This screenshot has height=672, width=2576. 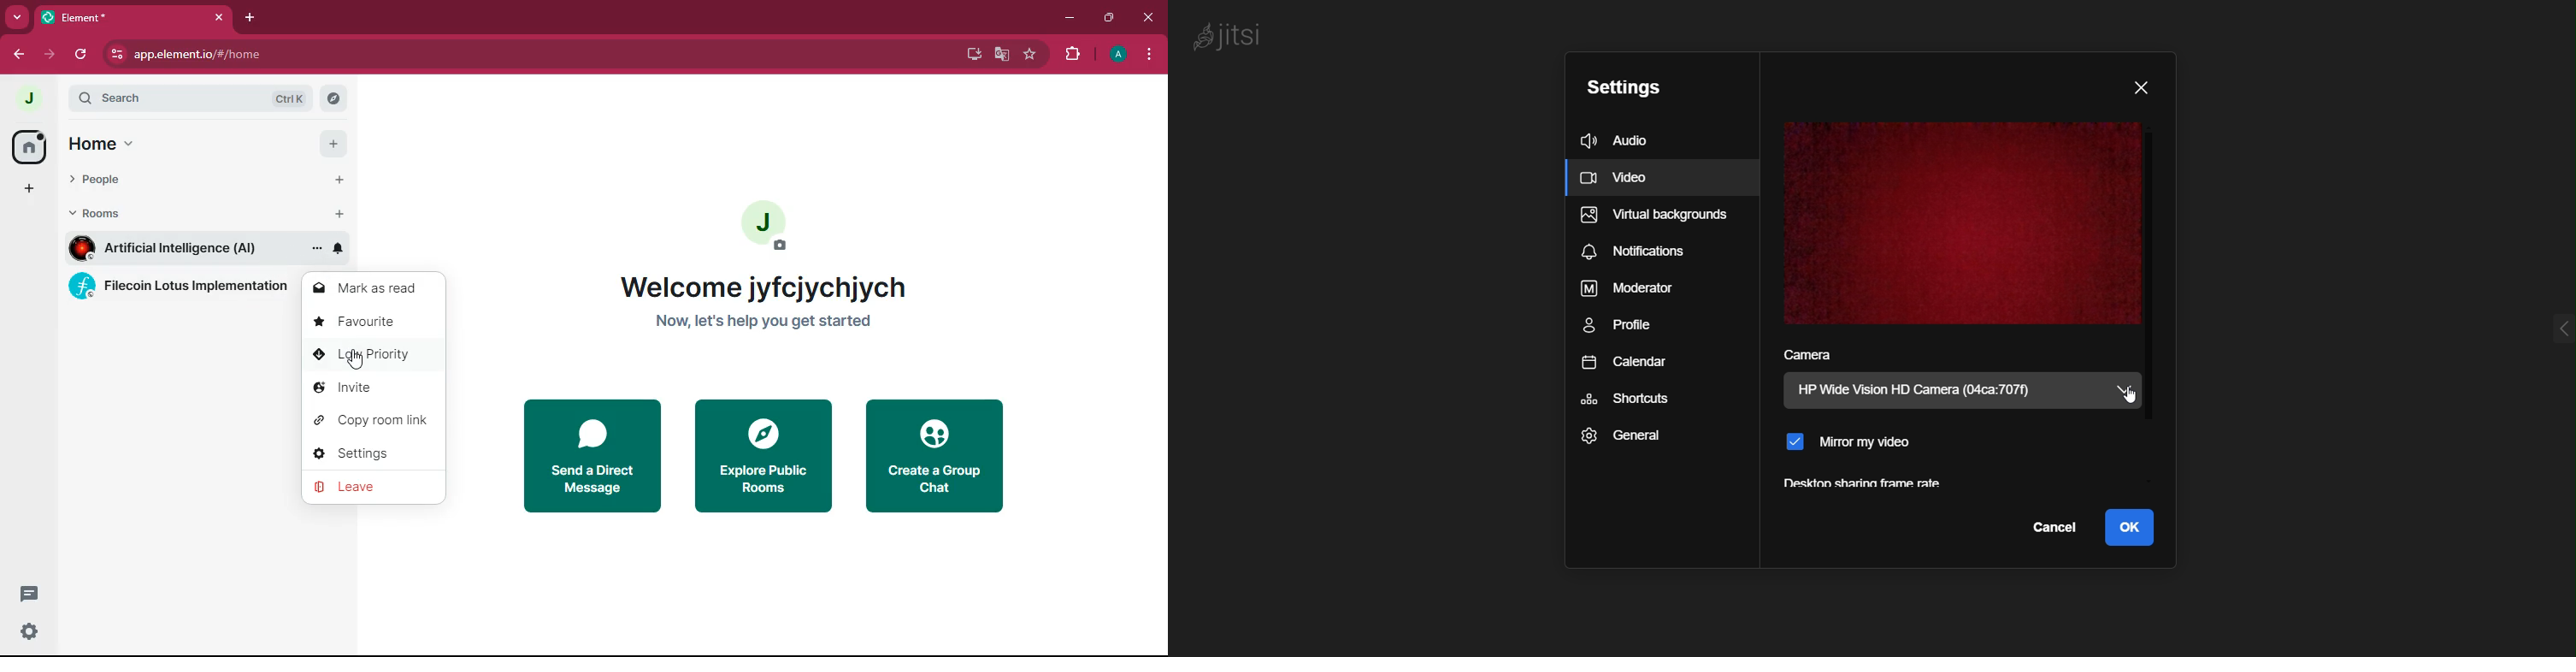 What do you see at coordinates (1633, 329) in the screenshot?
I see `profile` at bounding box center [1633, 329].